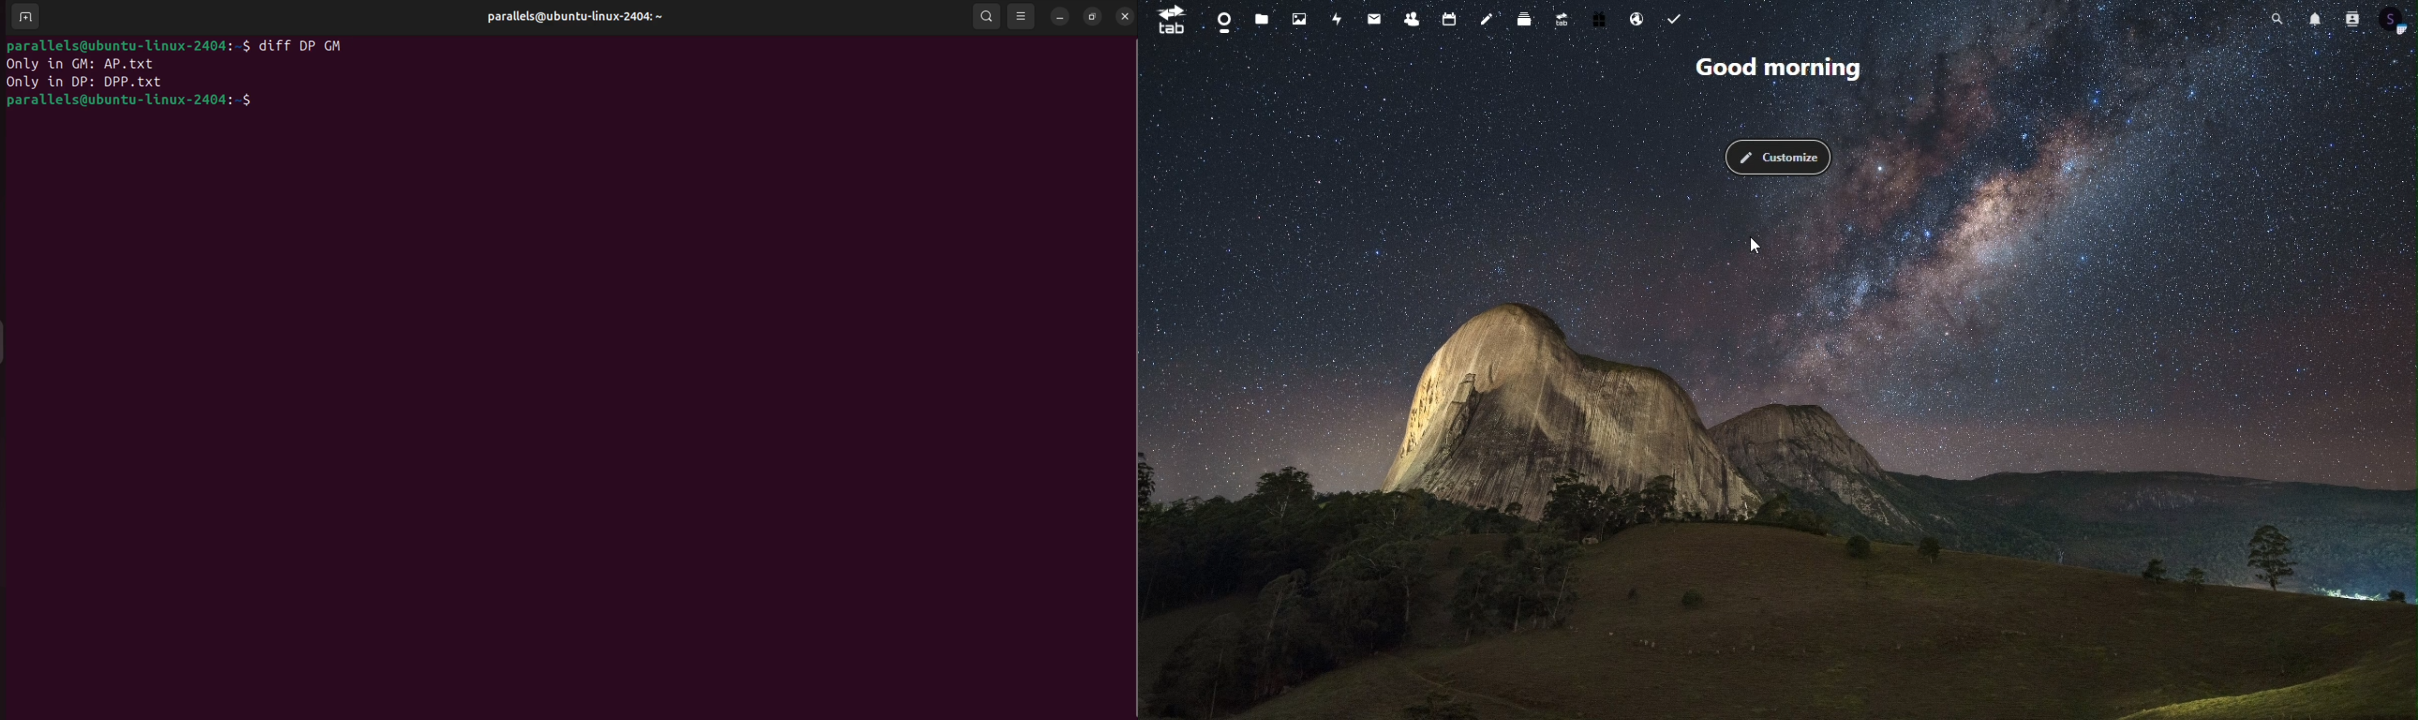 The height and width of the screenshot is (728, 2436). I want to click on minimize, so click(1060, 18).